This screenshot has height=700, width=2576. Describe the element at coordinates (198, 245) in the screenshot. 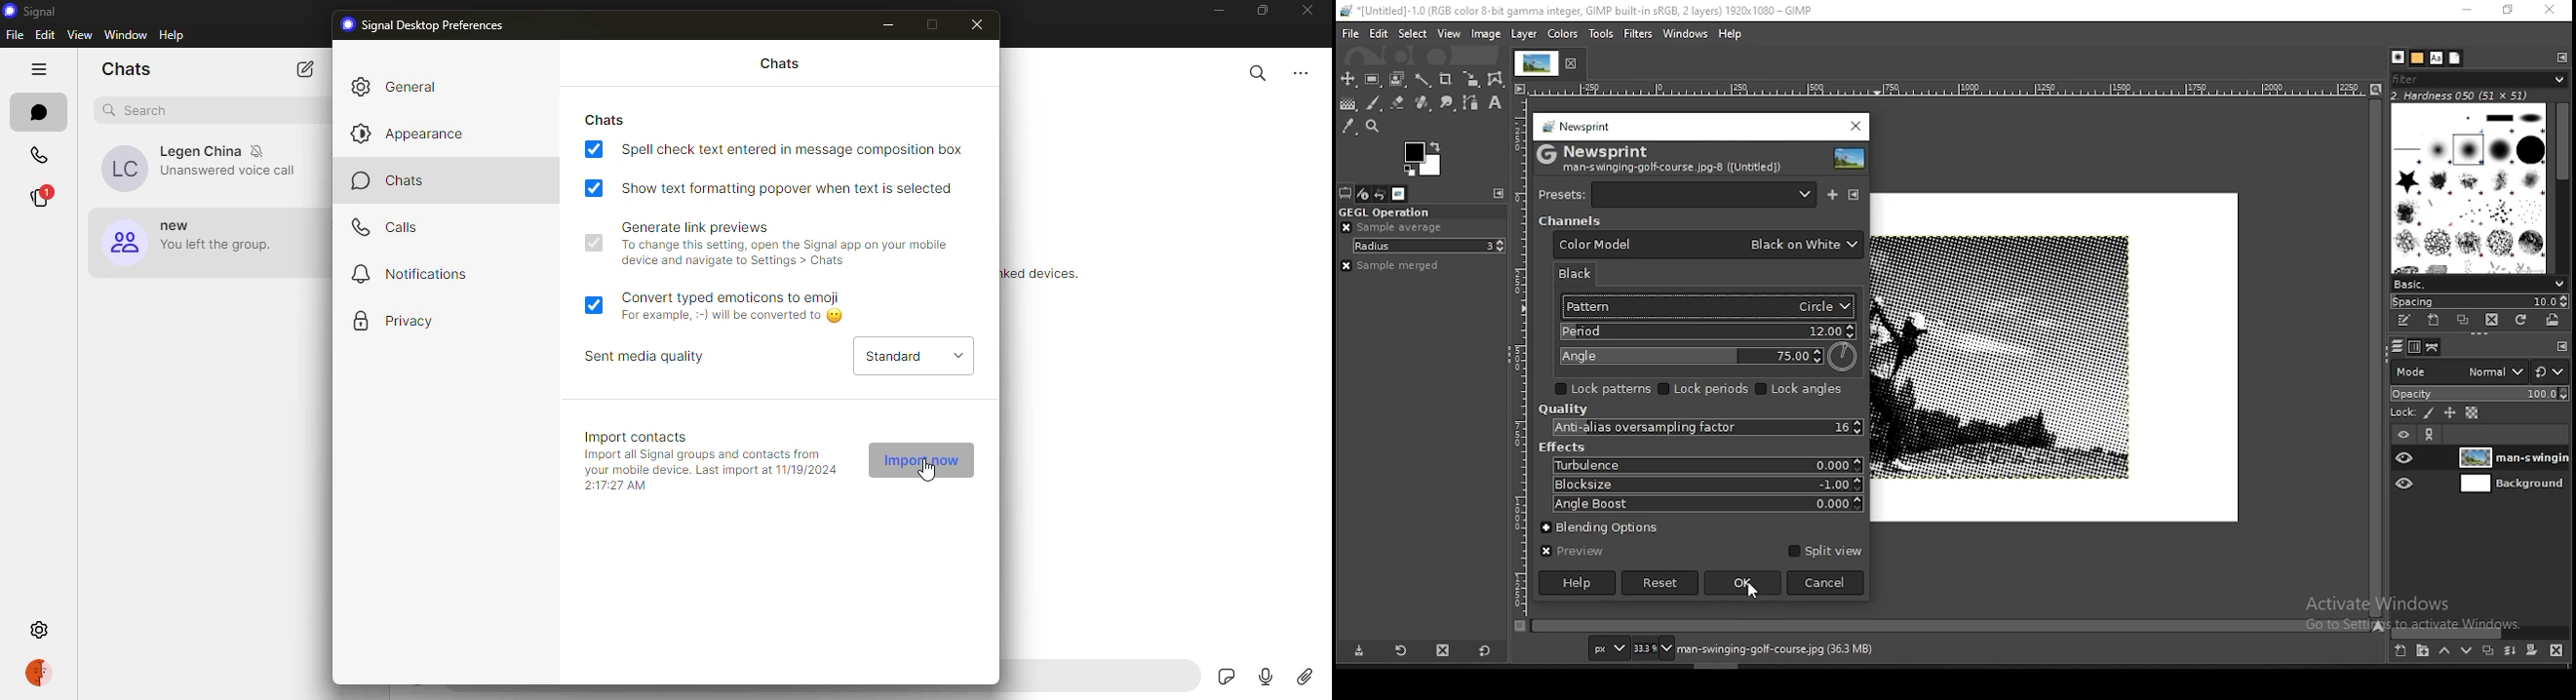

I see `group` at that location.